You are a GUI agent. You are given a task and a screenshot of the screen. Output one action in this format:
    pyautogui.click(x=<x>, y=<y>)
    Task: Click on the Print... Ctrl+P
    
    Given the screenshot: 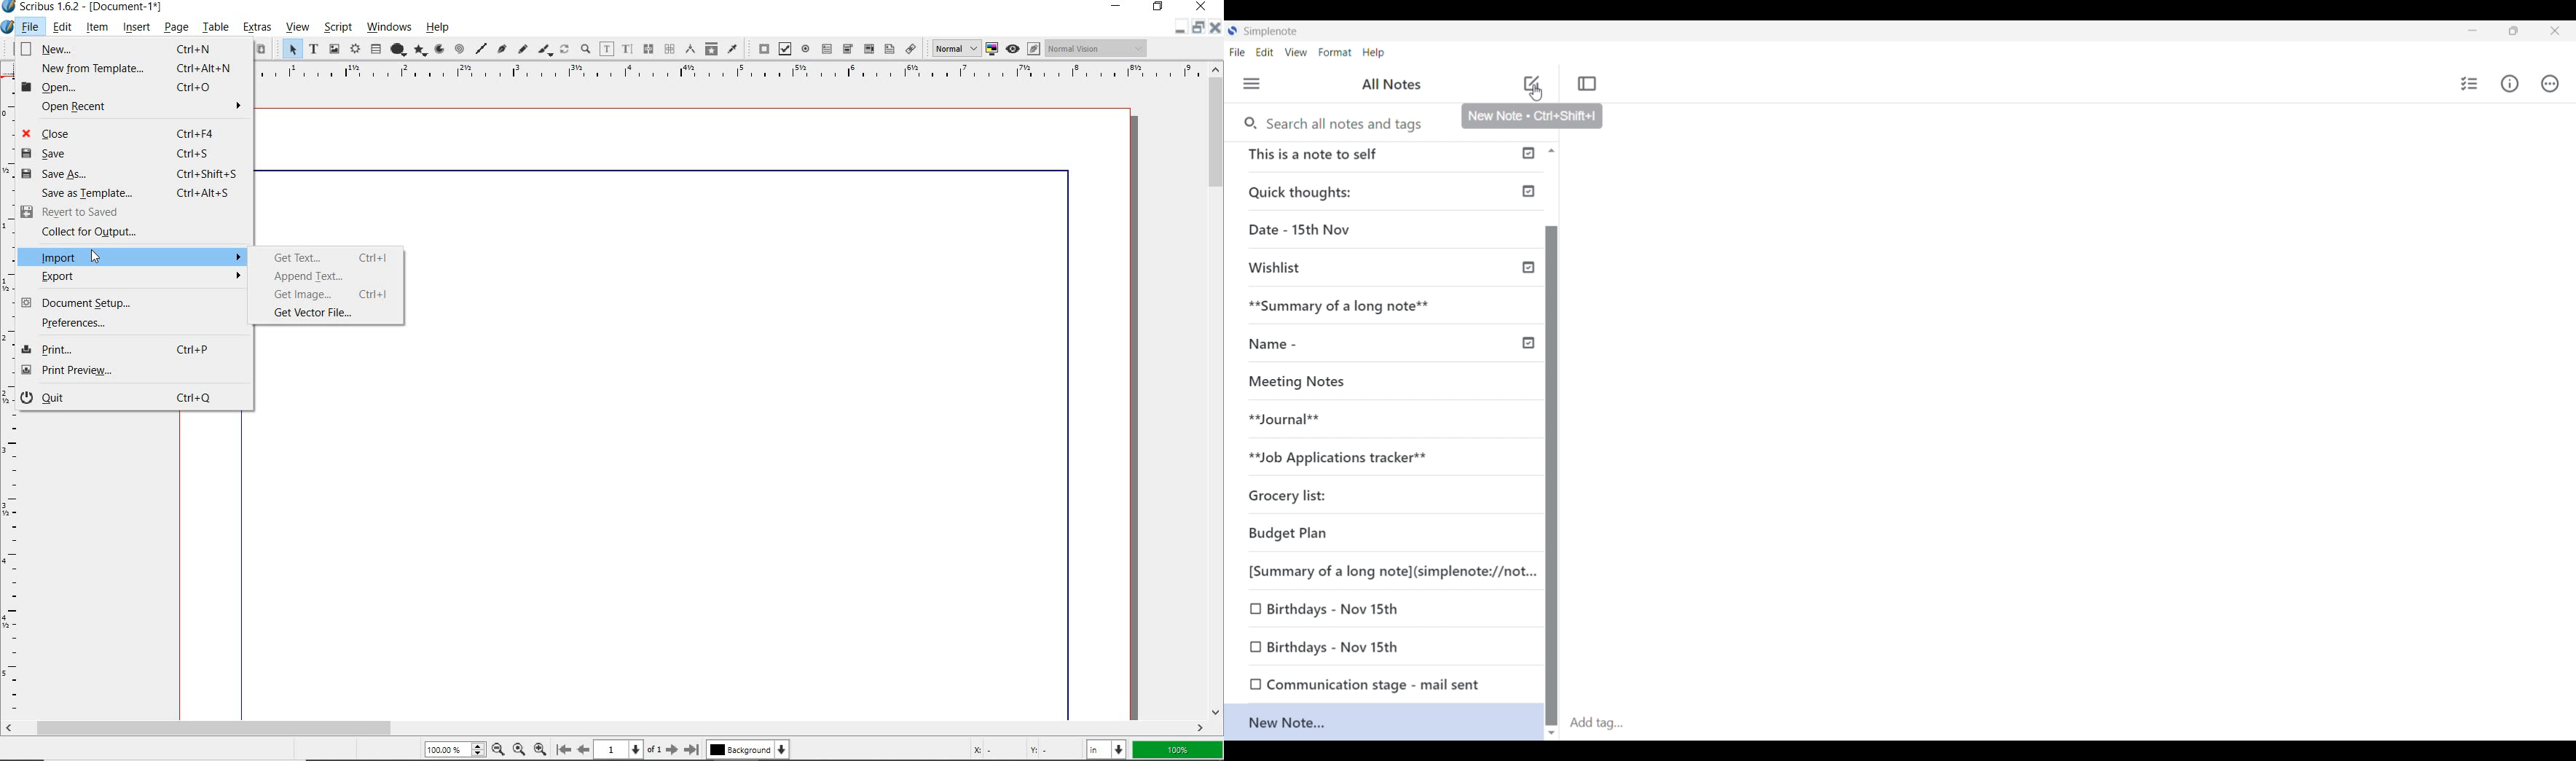 What is the action you would take?
    pyautogui.click(x=131, y=350)
    